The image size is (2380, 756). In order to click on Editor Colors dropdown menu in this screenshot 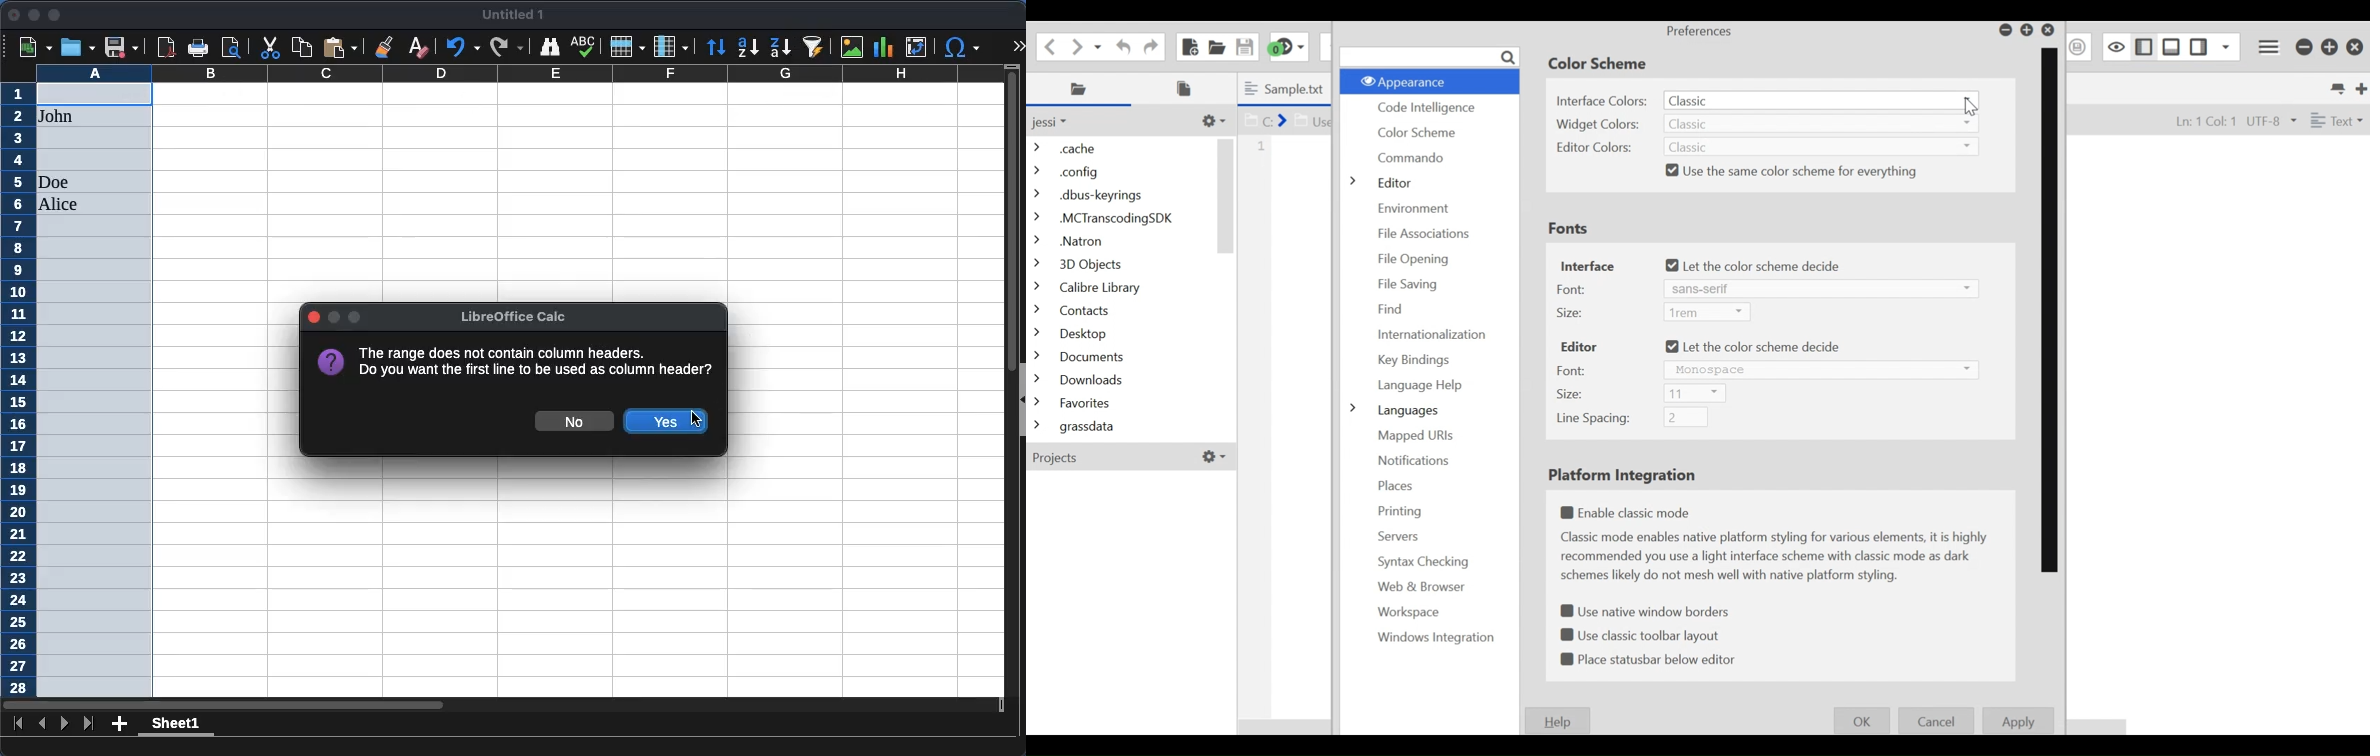, I will do `click(1822, 146)`.